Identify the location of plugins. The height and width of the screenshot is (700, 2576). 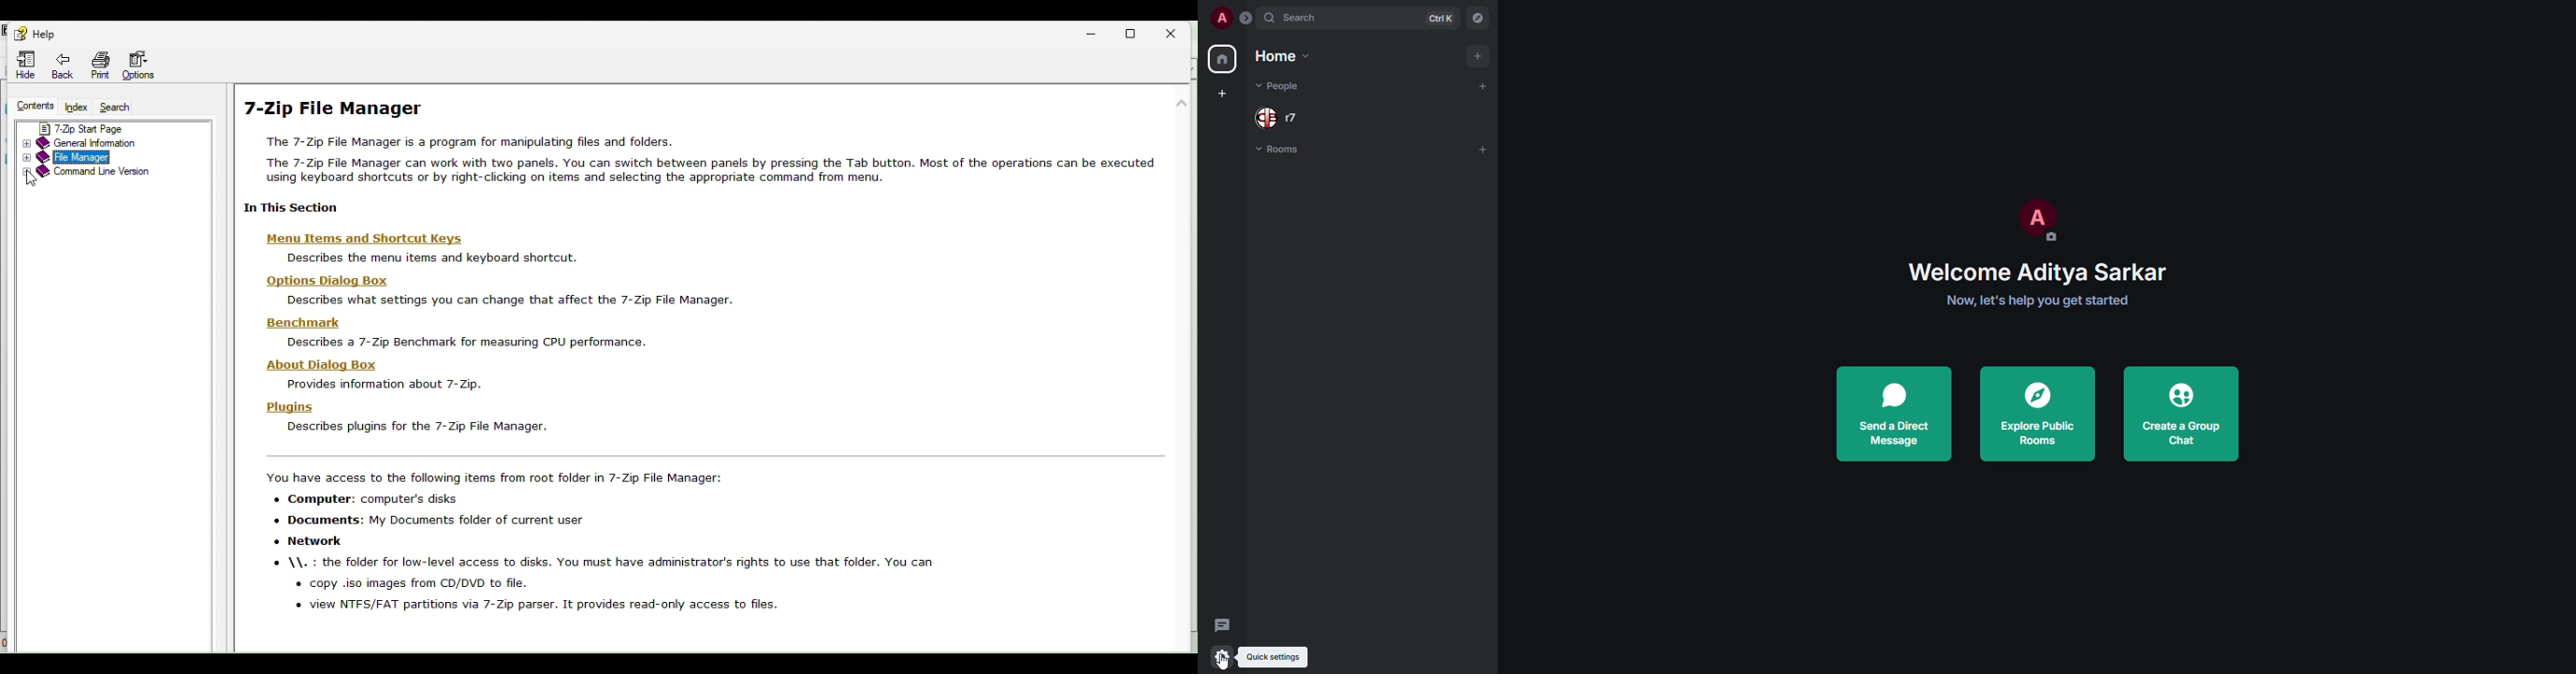
(286, 408).